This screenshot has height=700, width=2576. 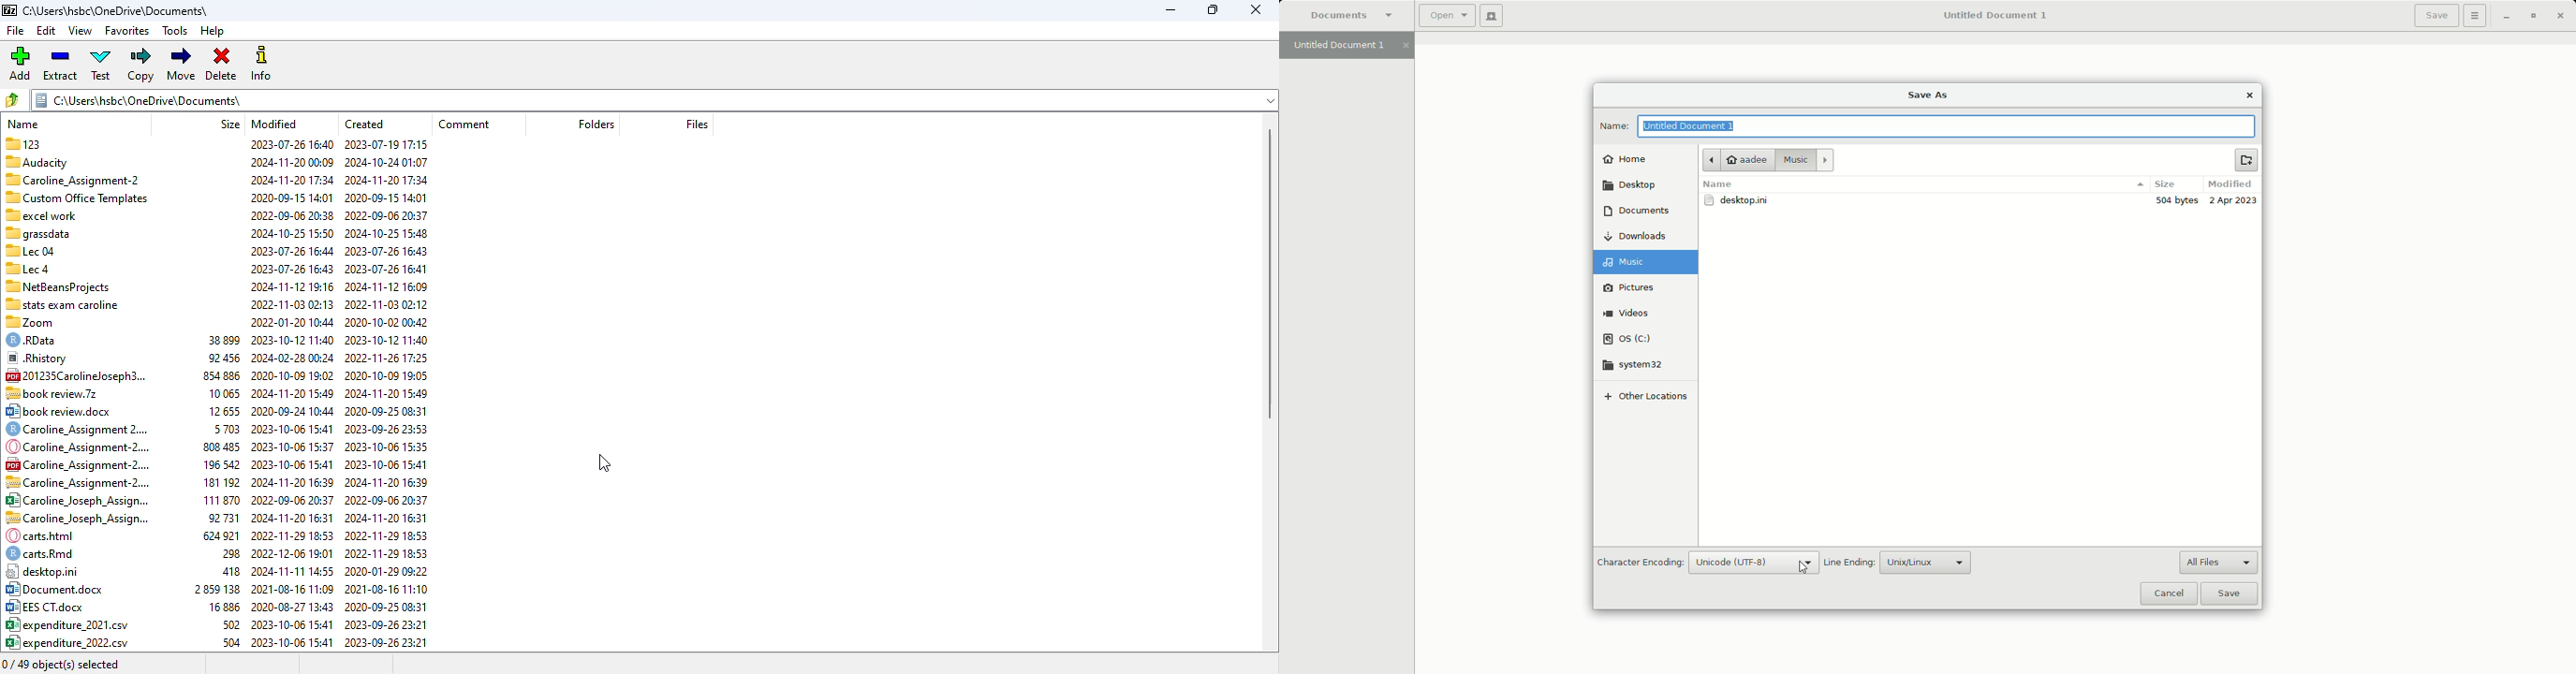 What do you see at coordinates (62, 666) in the screenshot?
I see `0/49 object(s) selected` at bounding box center [62, 666].